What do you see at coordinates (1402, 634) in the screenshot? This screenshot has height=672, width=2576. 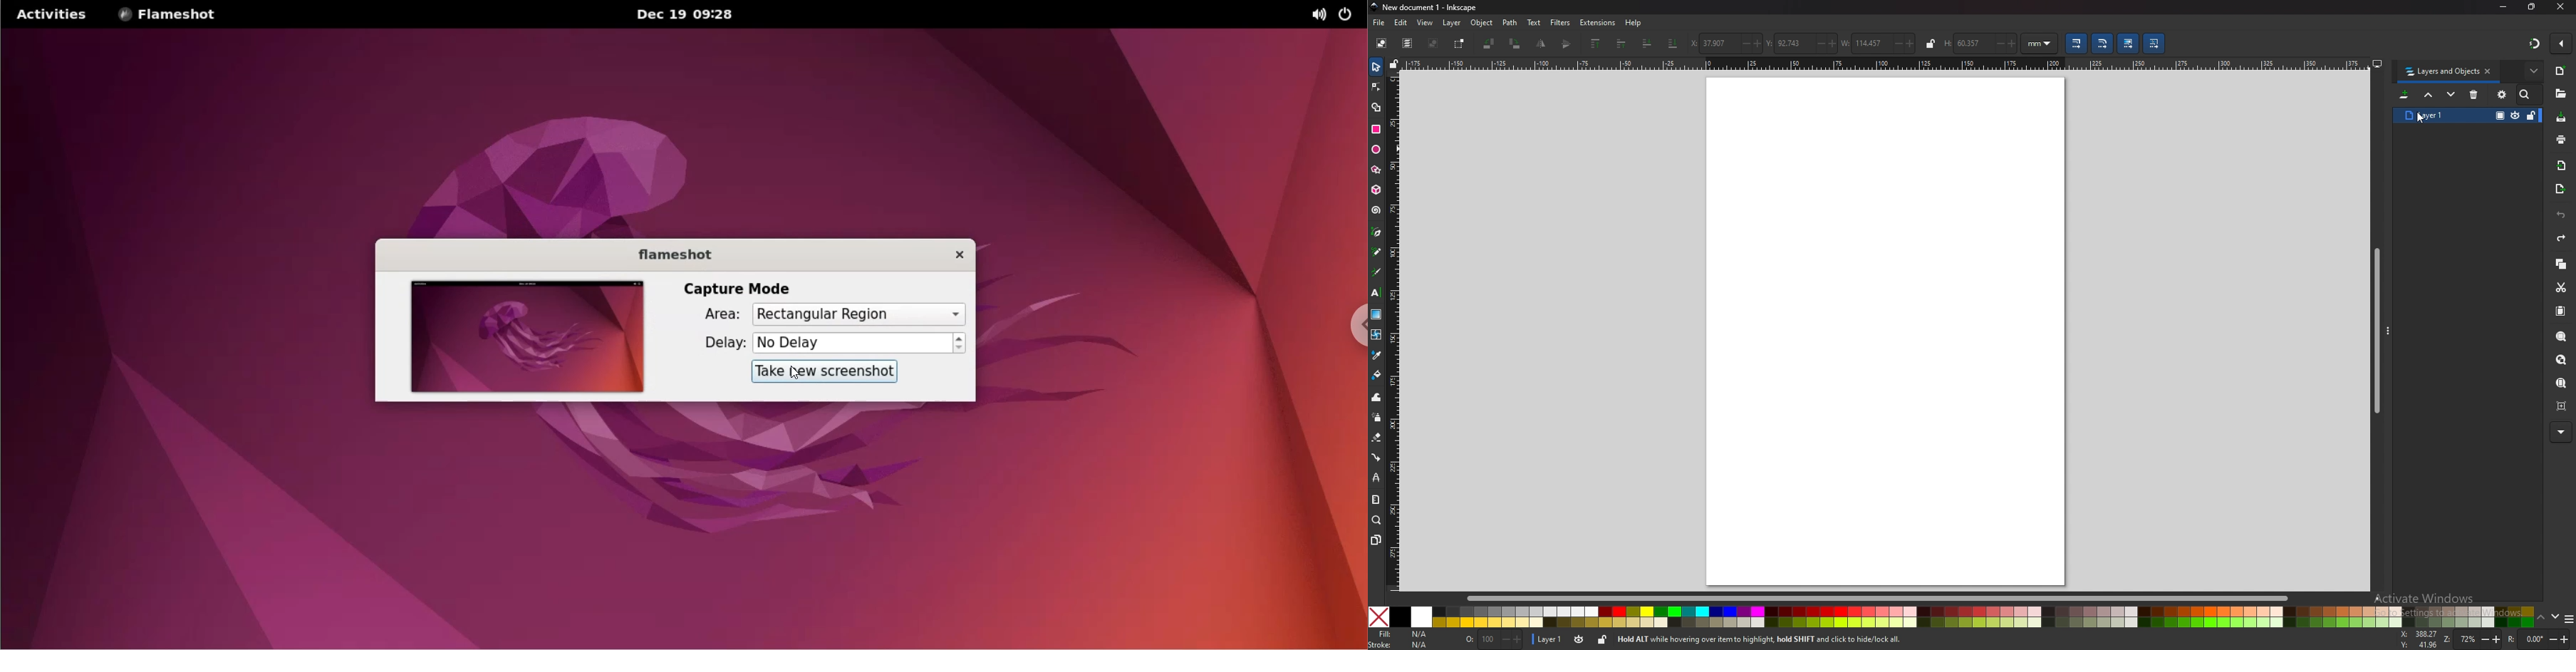 I see `fill` at bounding box center [1402, 634].